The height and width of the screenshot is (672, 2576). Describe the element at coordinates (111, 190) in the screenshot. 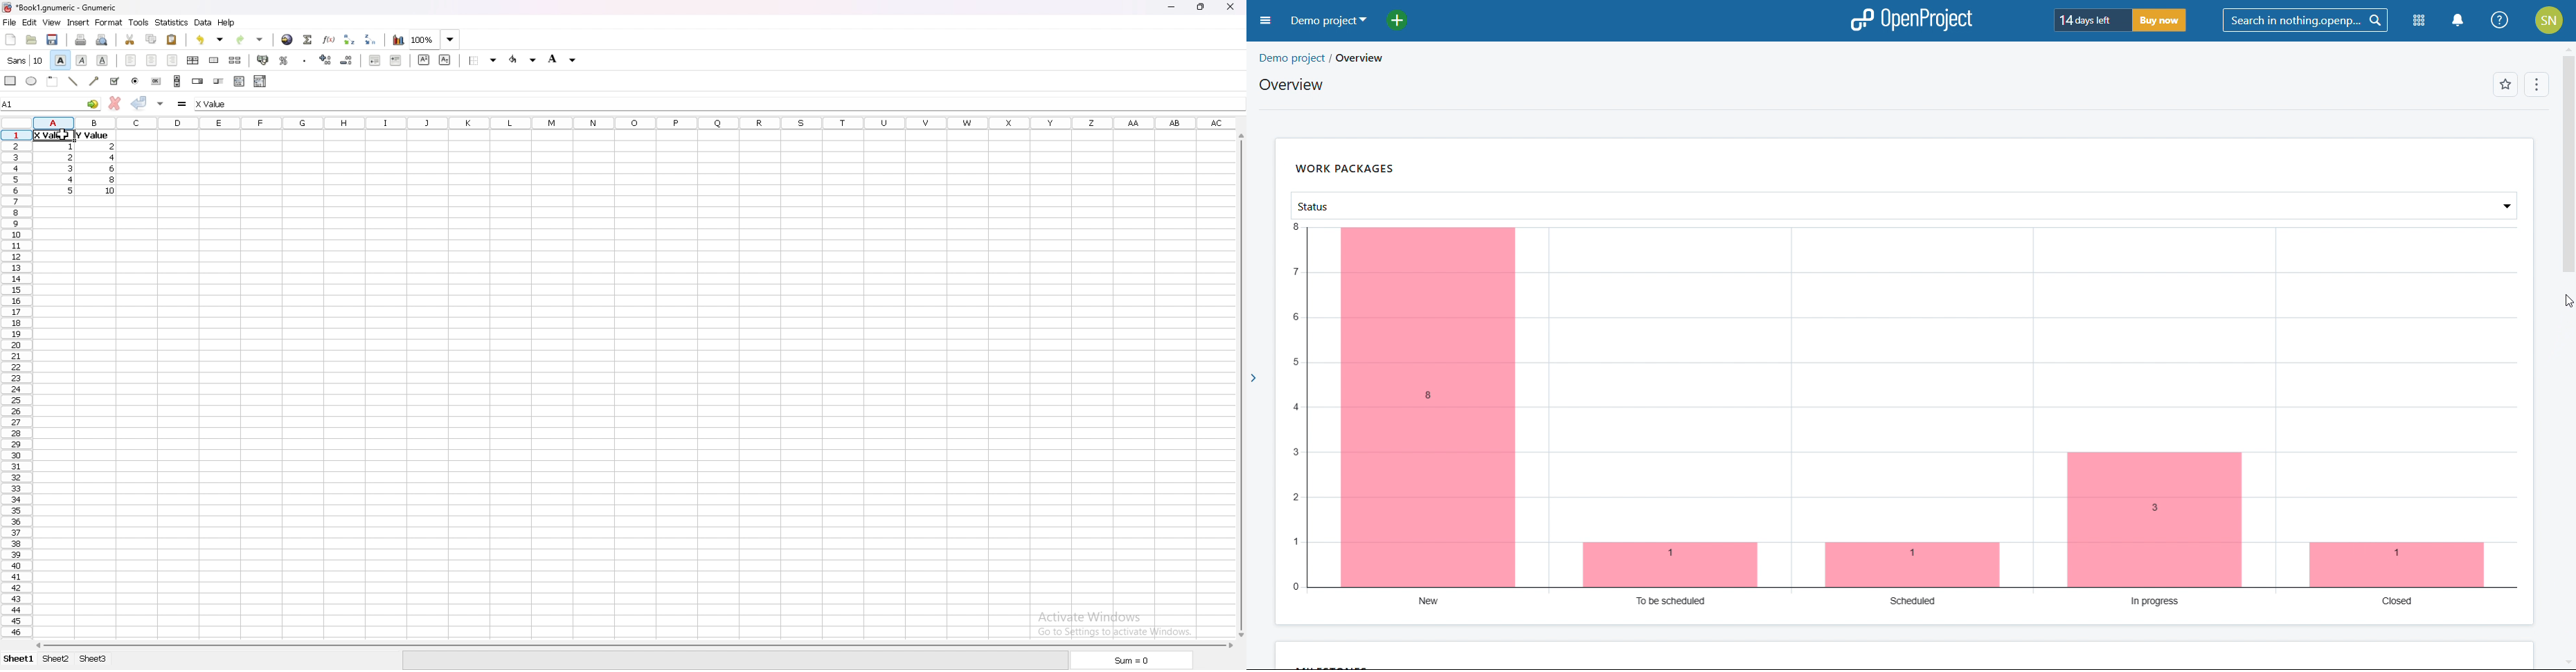

I see `value` at that location.